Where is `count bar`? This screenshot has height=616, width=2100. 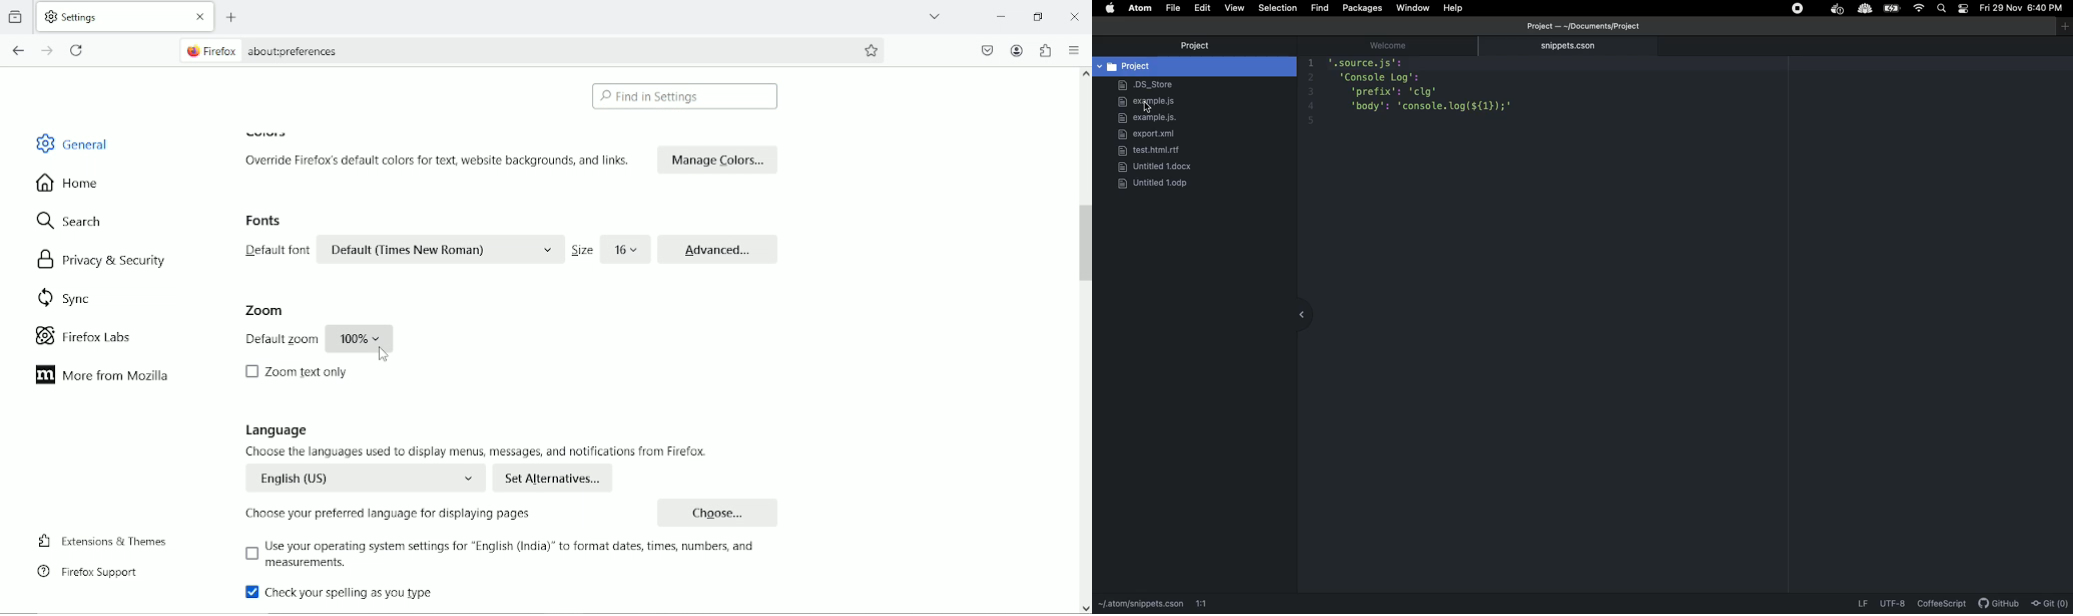 count bar is located at coordinates (1309, 110).